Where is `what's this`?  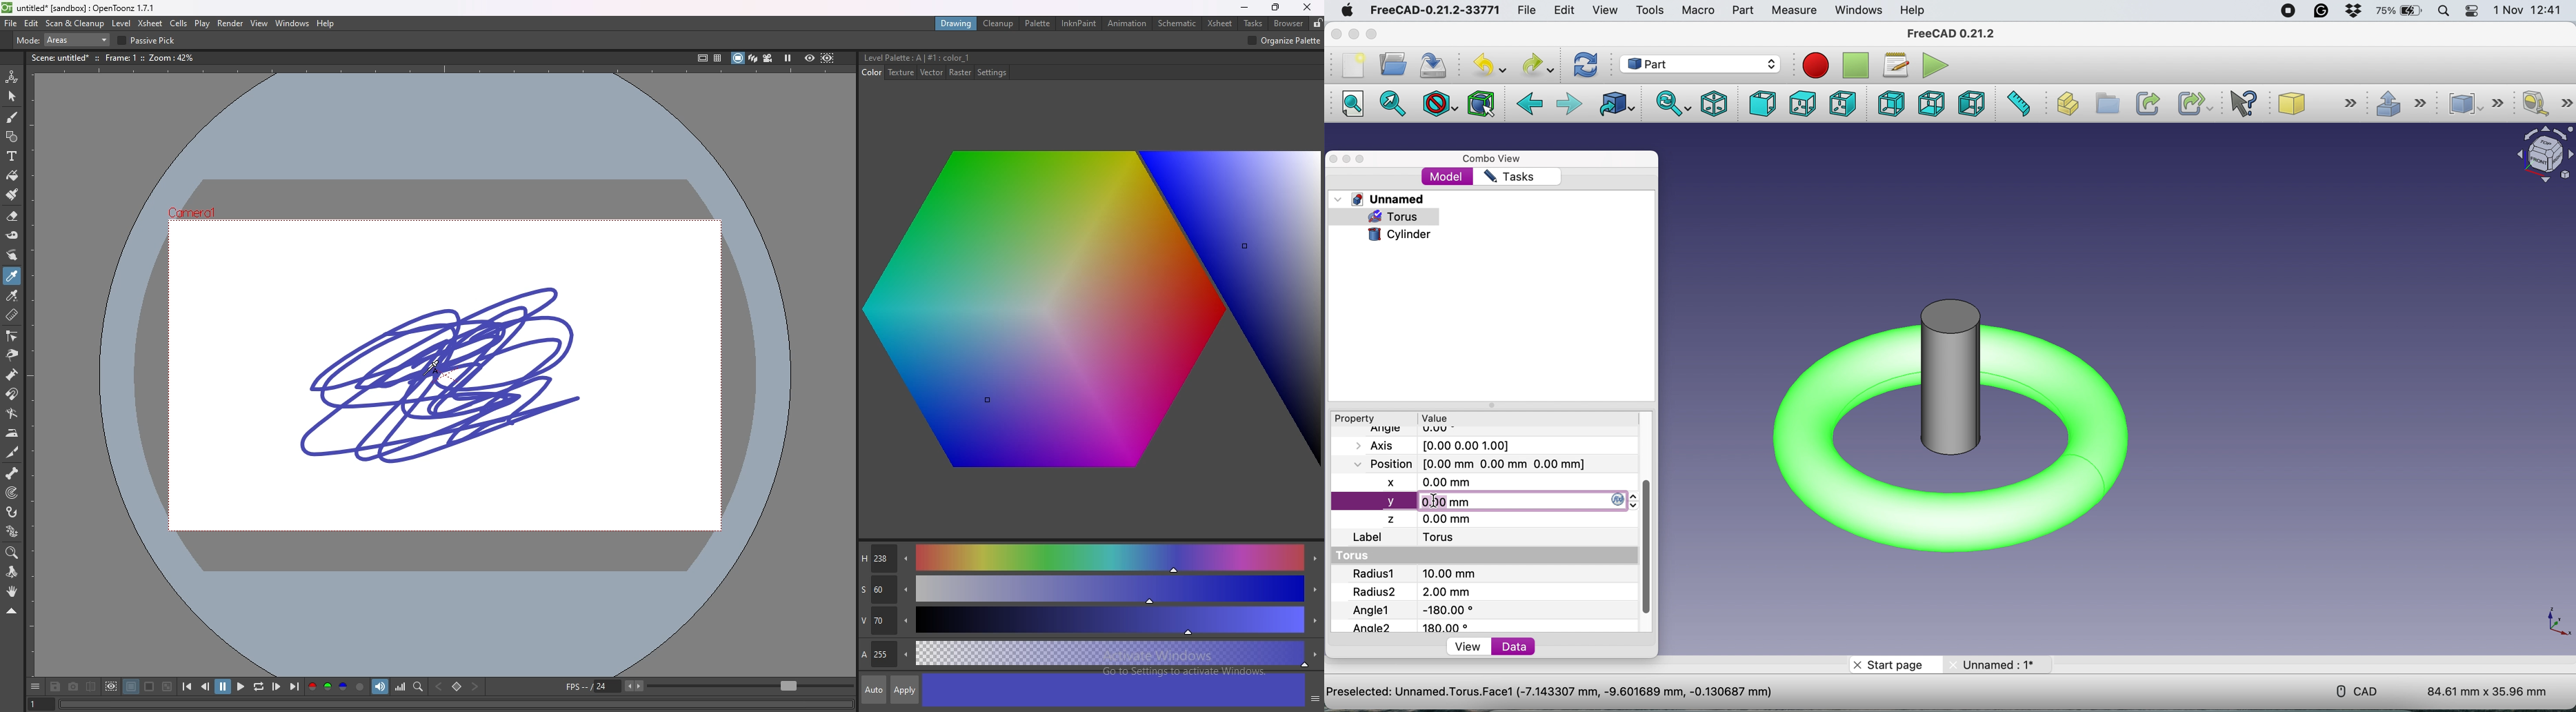
what's this is located at coordinates (2250, 104).